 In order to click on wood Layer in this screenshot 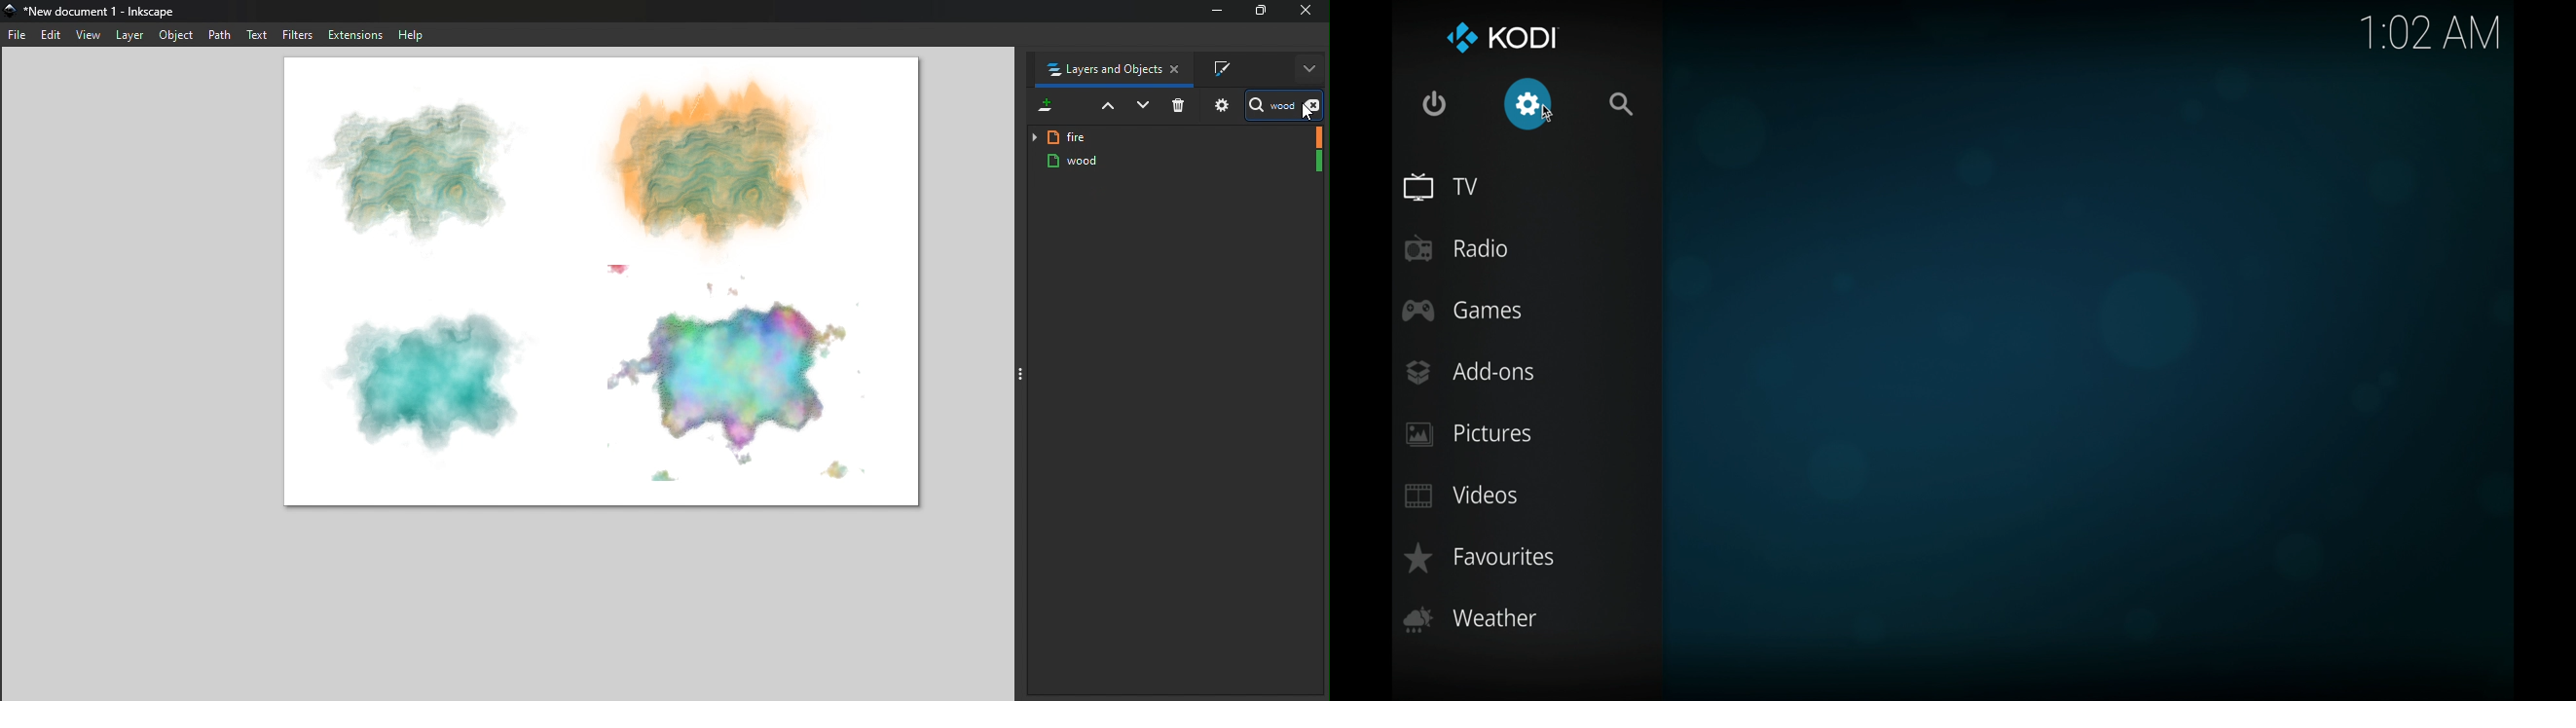, I will do `click(1174, 165)`.